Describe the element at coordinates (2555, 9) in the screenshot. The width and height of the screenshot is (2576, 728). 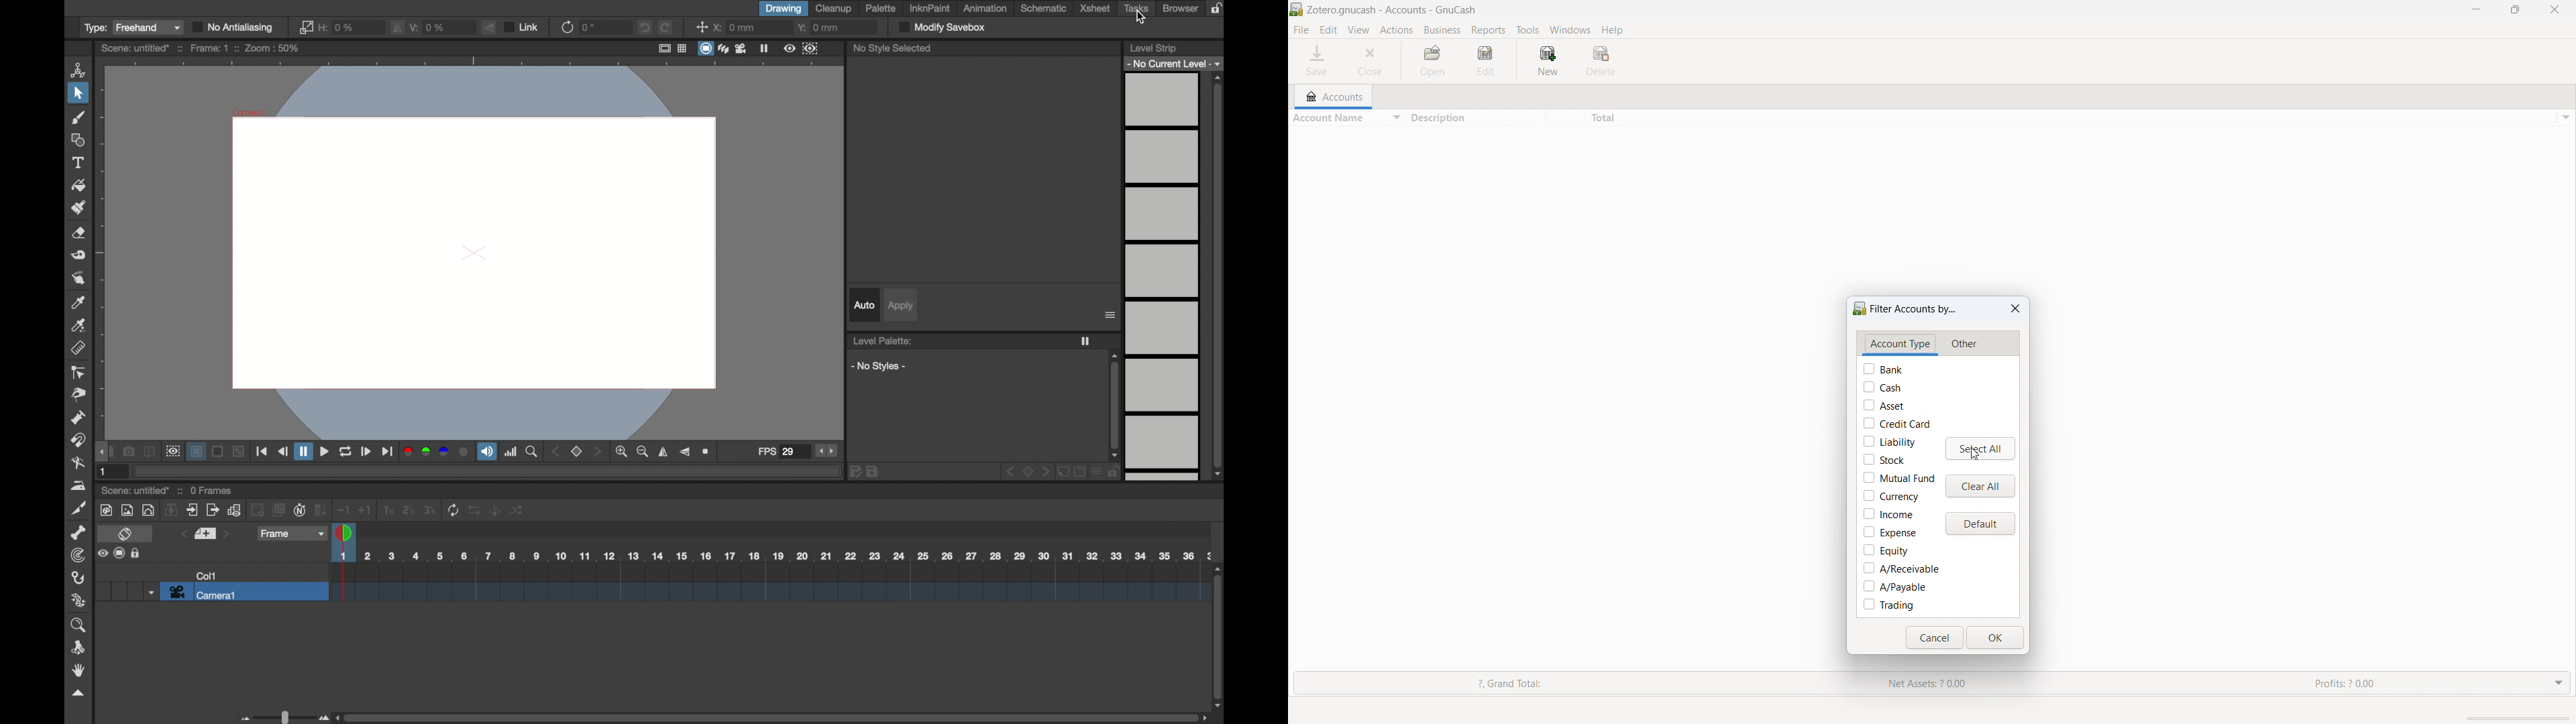
I see `close` at that location.